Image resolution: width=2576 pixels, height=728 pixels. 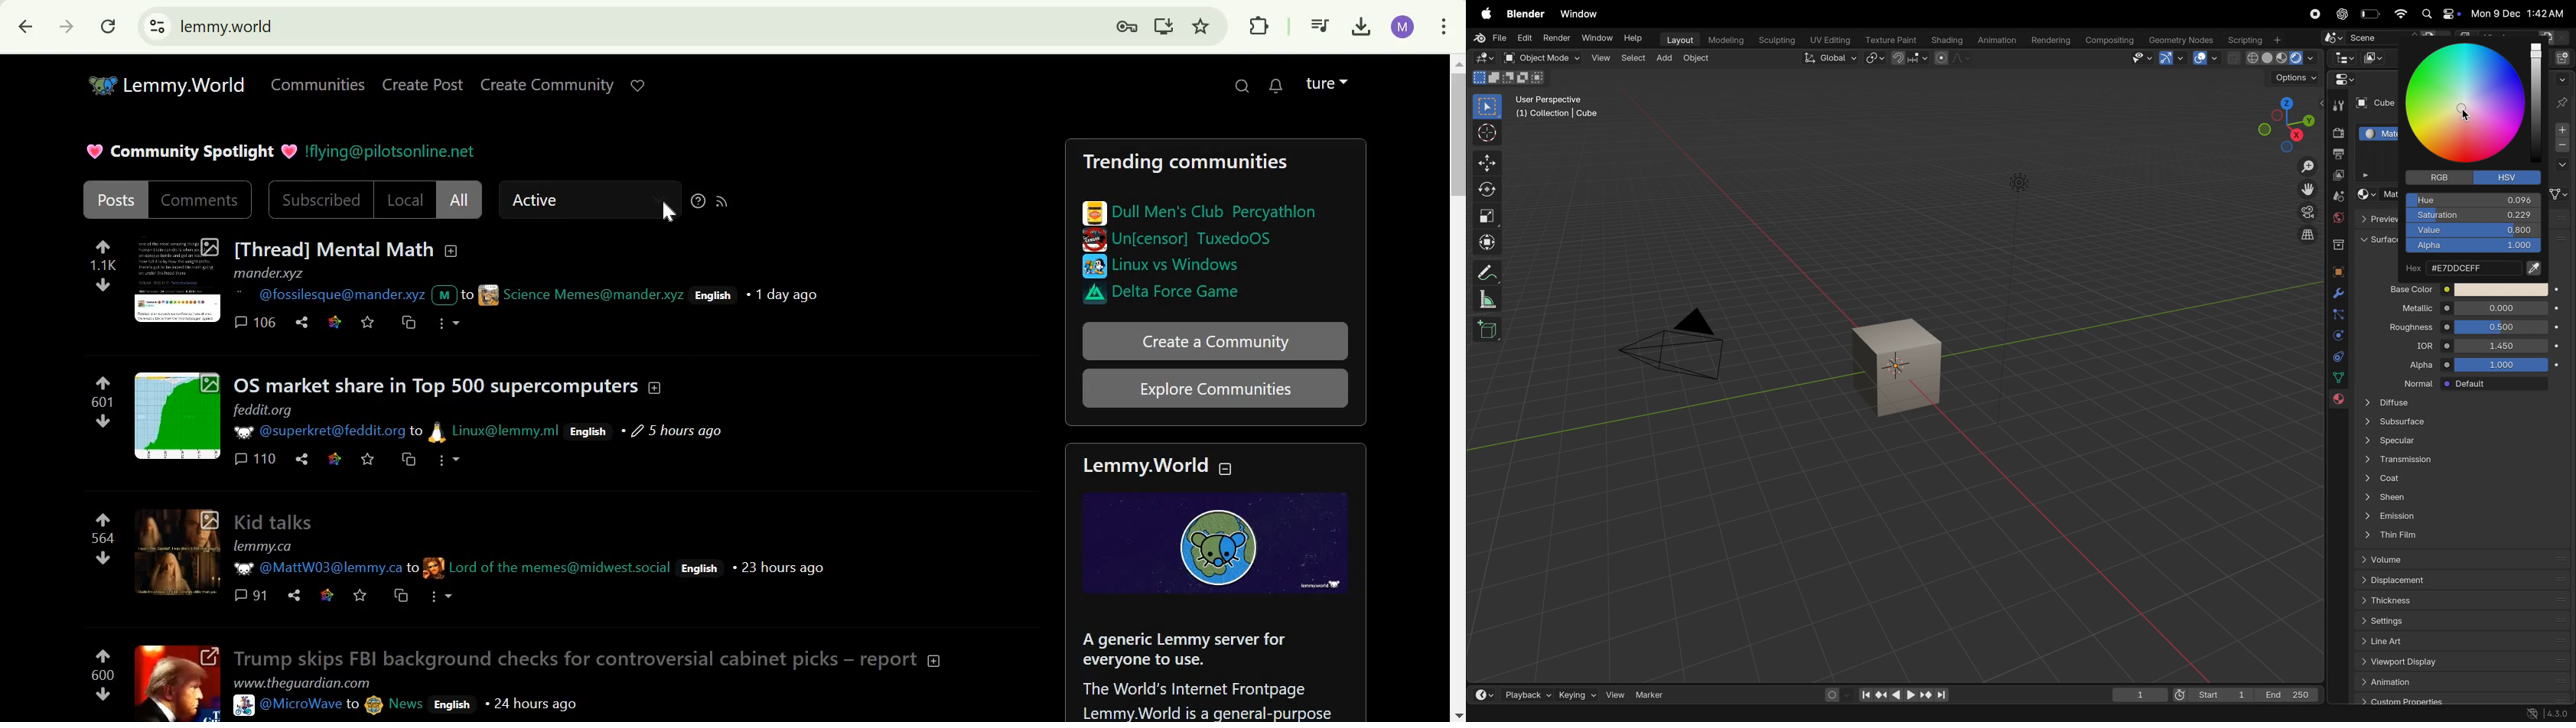 I want to click on view layer, so click(x=2337, y=176).